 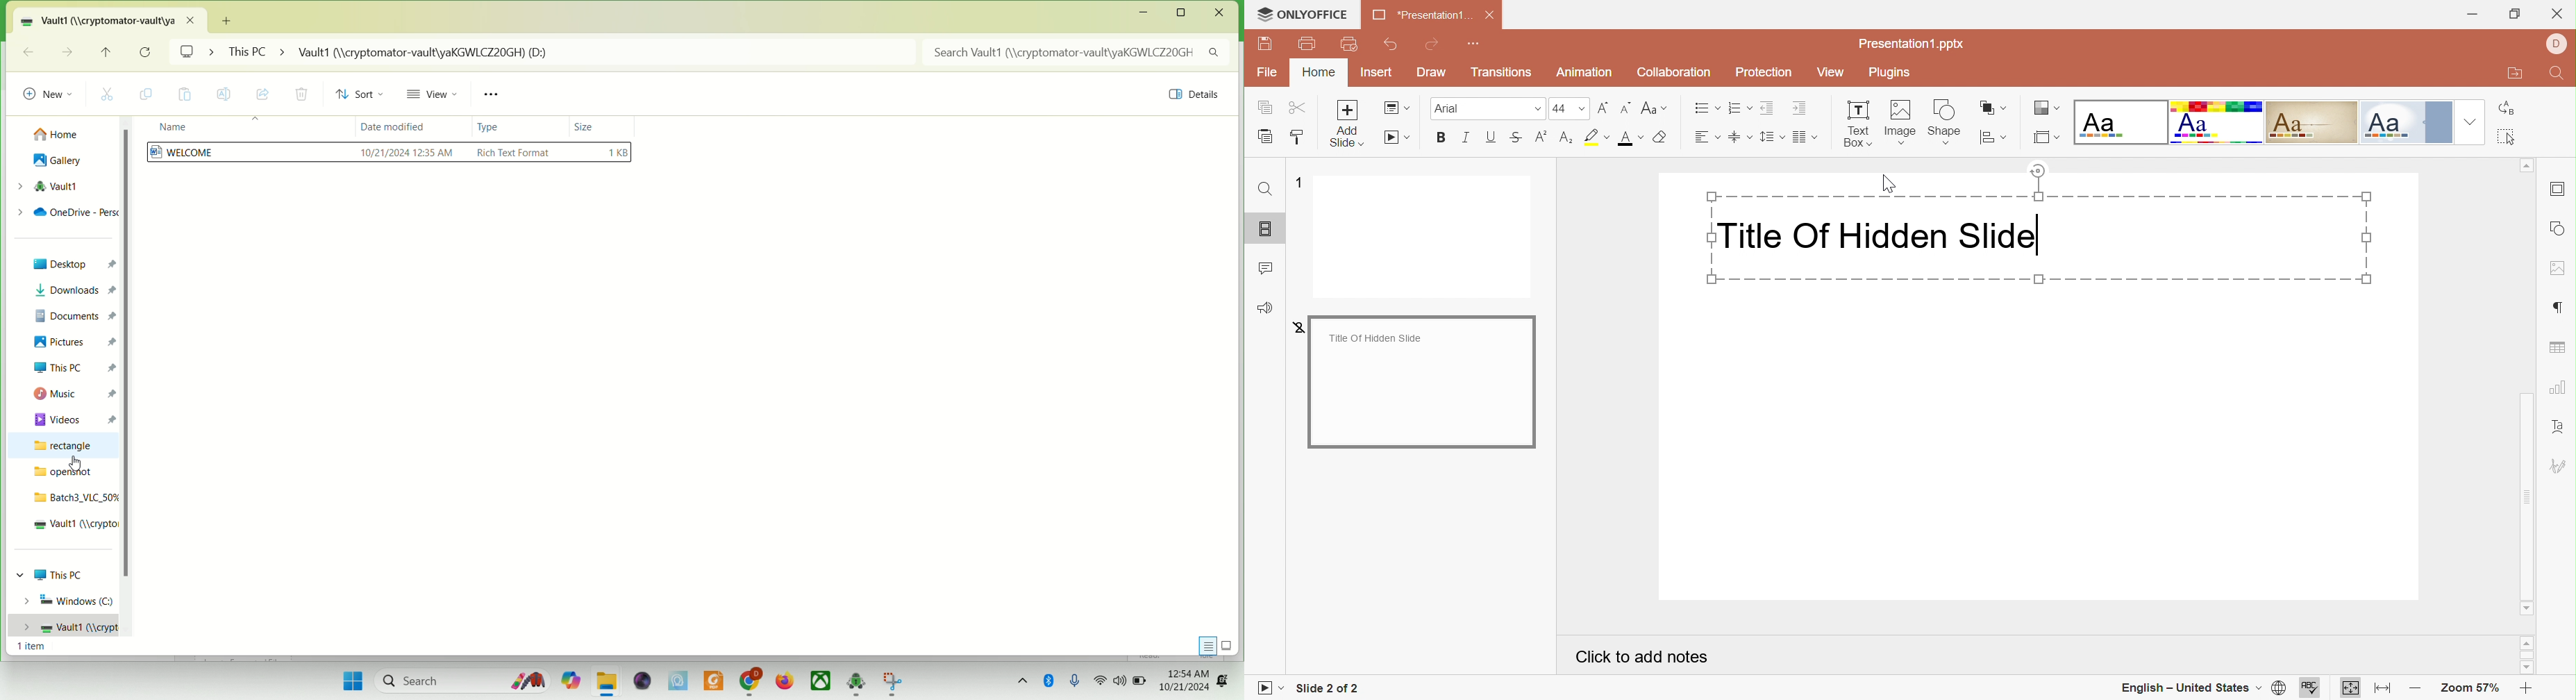 I want to click on notification, so click(x=1227, y=675).